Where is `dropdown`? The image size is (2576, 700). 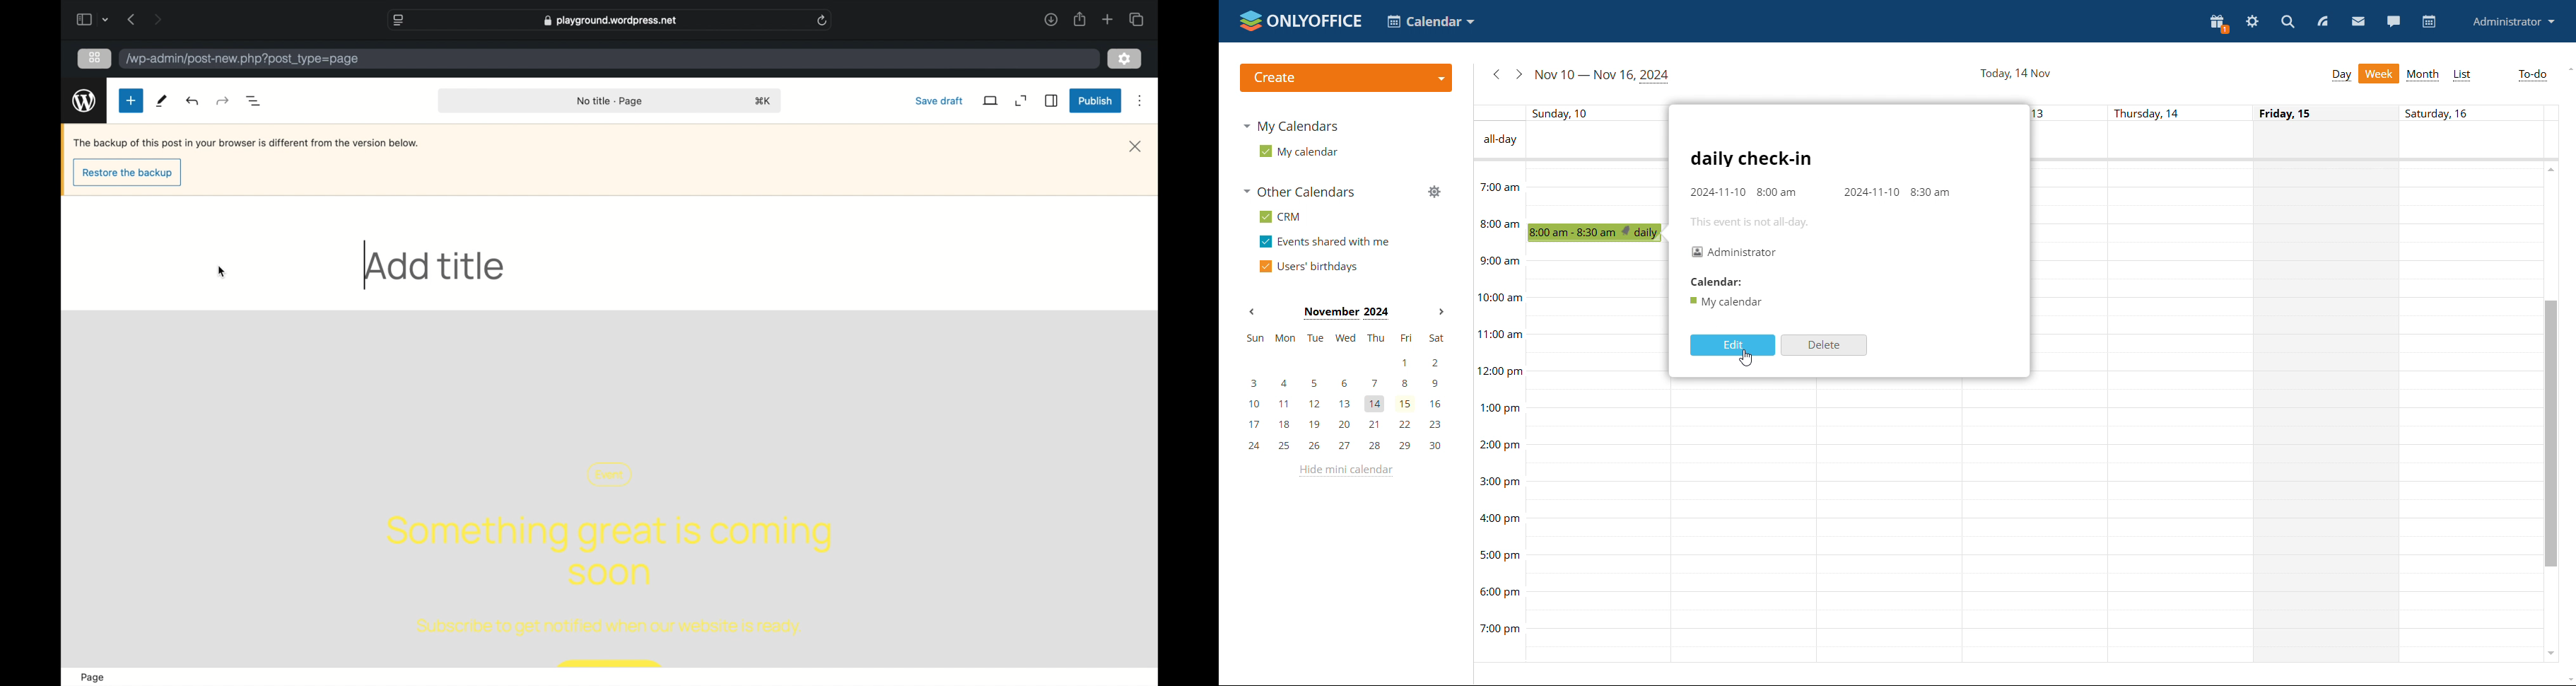 dropdown is located at coordinates (106, 20).